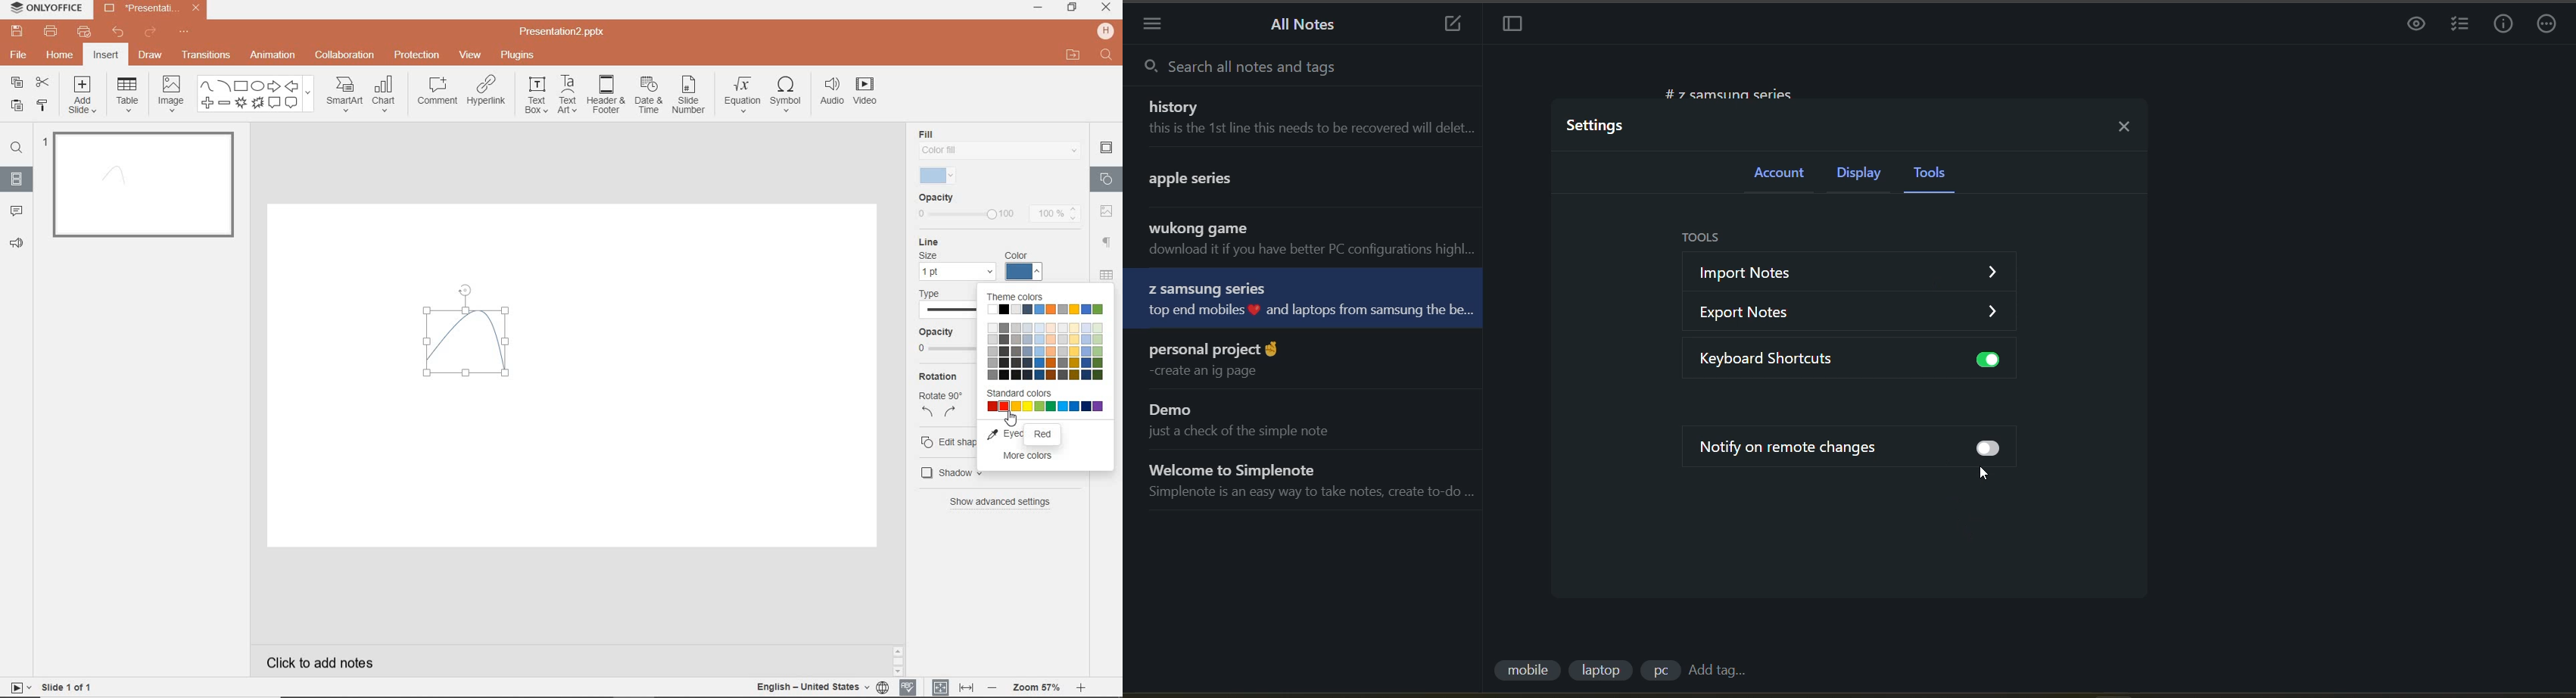 This screenshot has width=2576, height=700. I want to click on COPY, so click(13, 82).